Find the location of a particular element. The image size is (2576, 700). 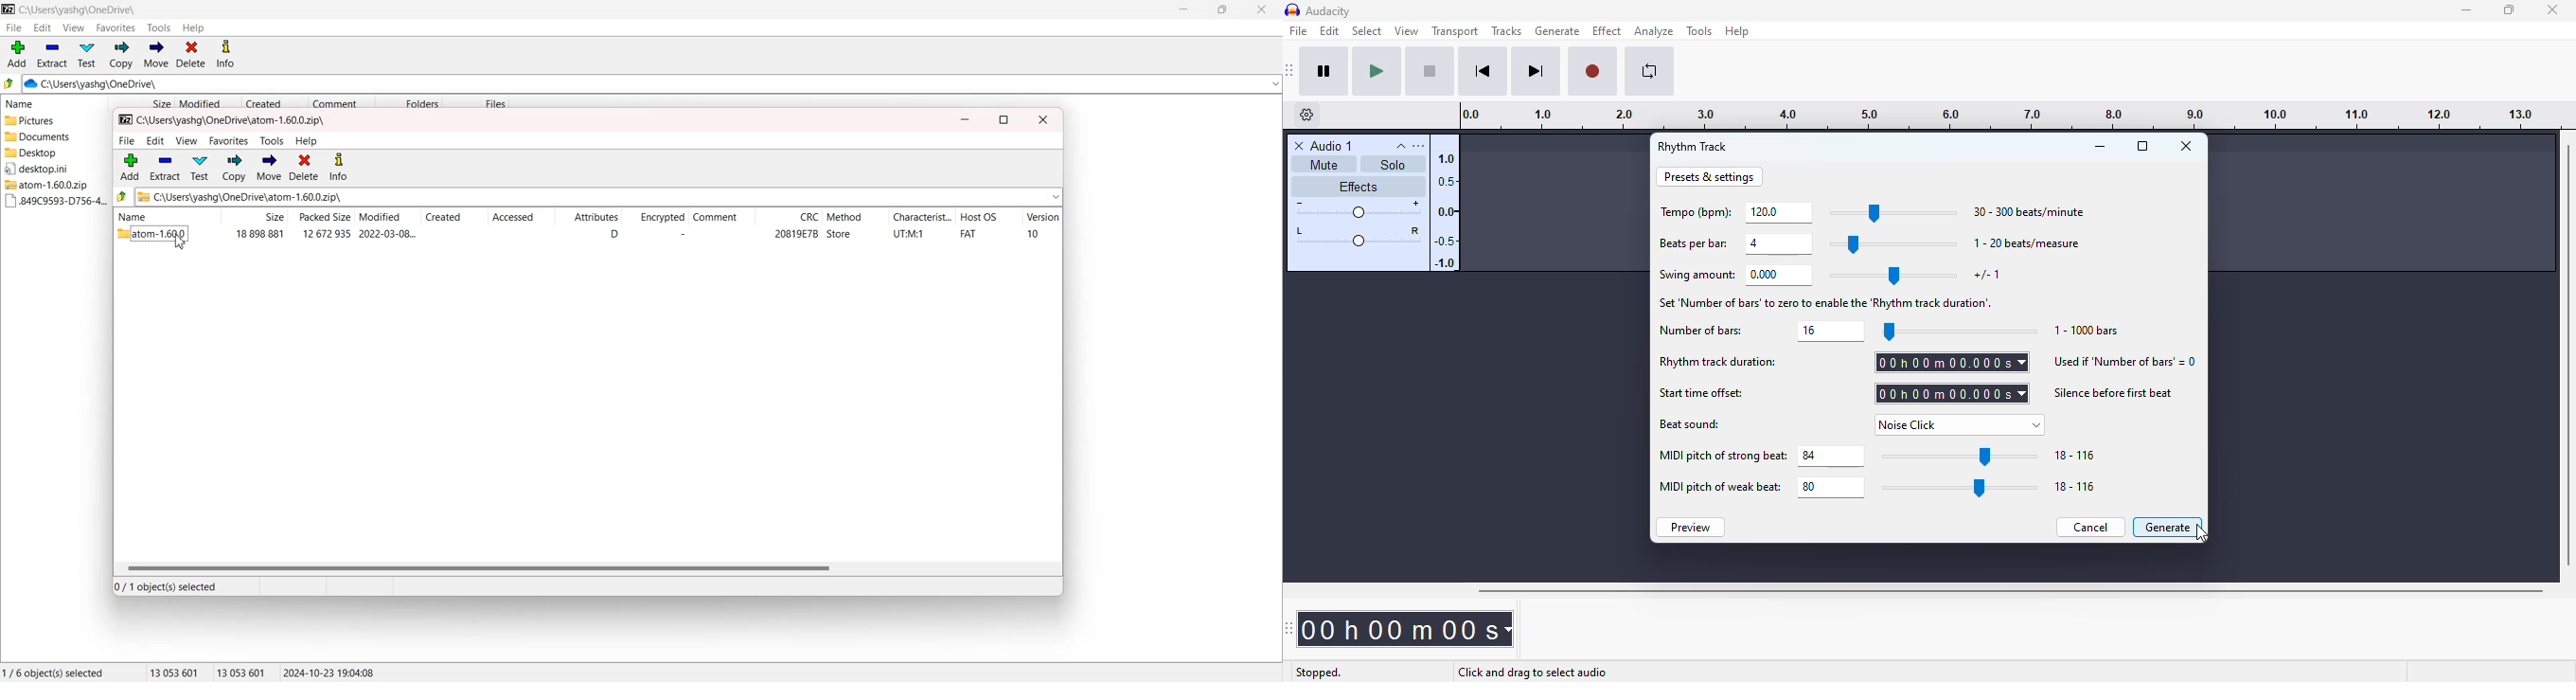

timeline options is located at coordinates (1307, 115).